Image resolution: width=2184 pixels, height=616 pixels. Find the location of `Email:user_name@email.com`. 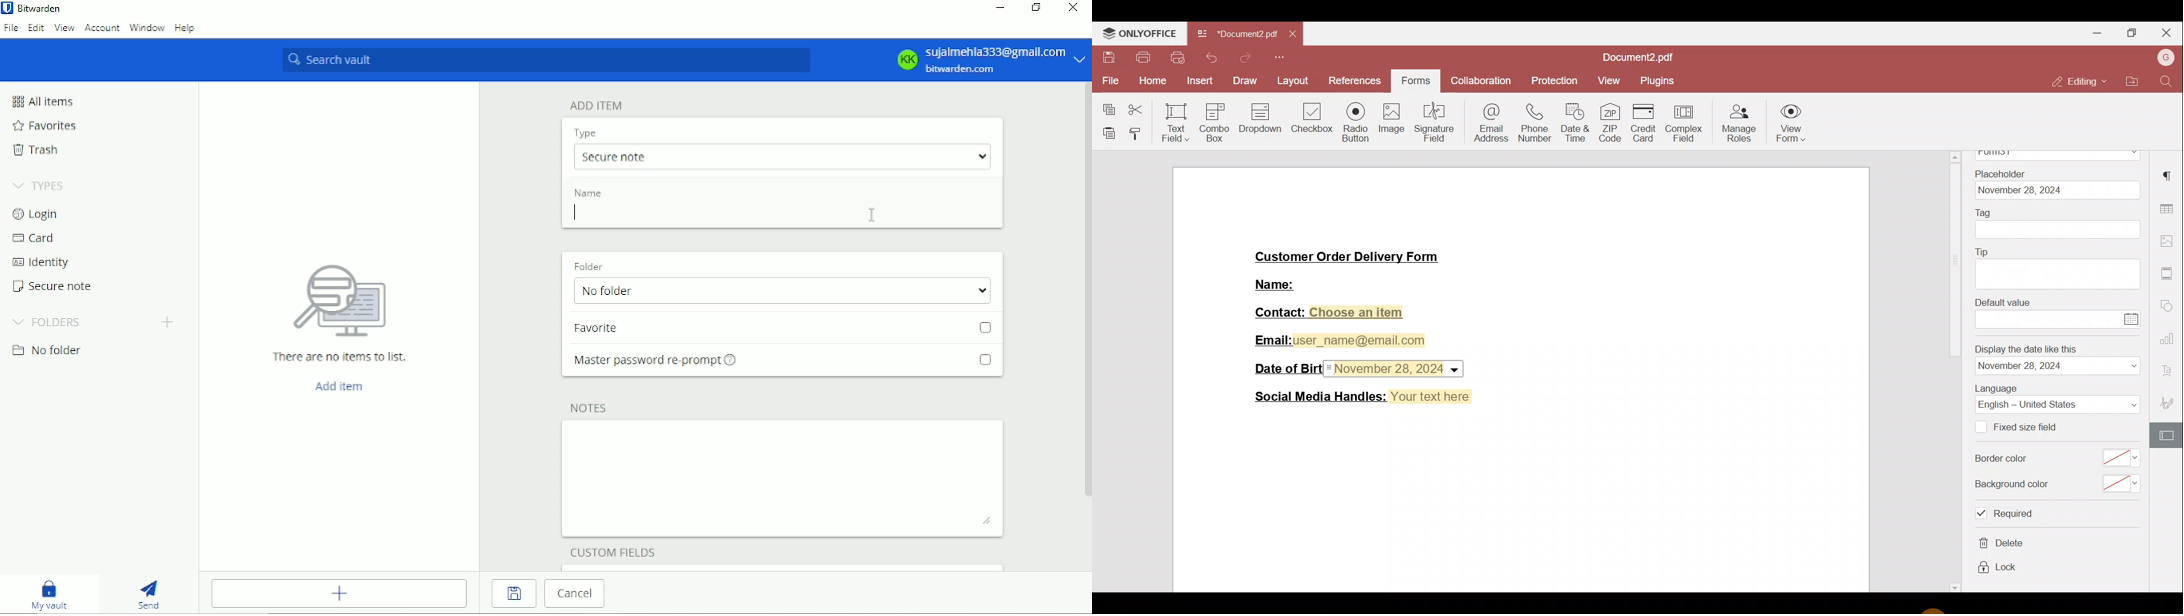

Email:user_name@email.com is located at coordinates (1337, 341).